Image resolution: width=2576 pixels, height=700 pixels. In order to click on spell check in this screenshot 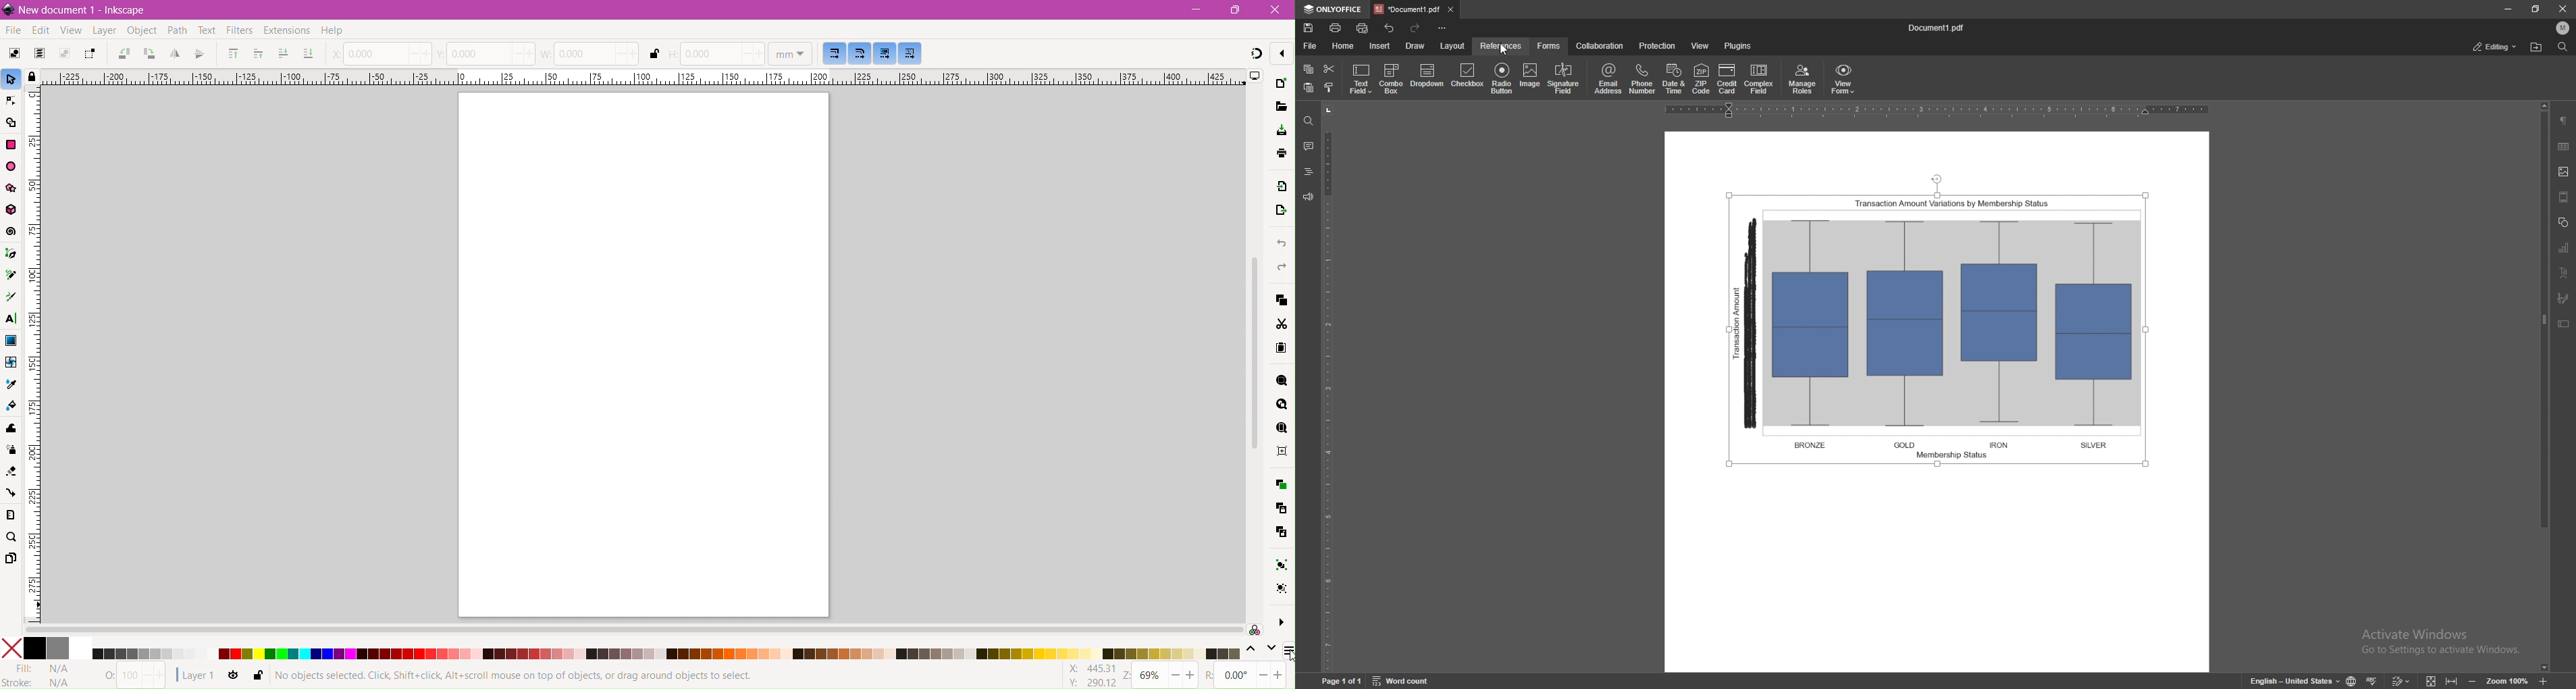, I will do `click(2372, 680)`.